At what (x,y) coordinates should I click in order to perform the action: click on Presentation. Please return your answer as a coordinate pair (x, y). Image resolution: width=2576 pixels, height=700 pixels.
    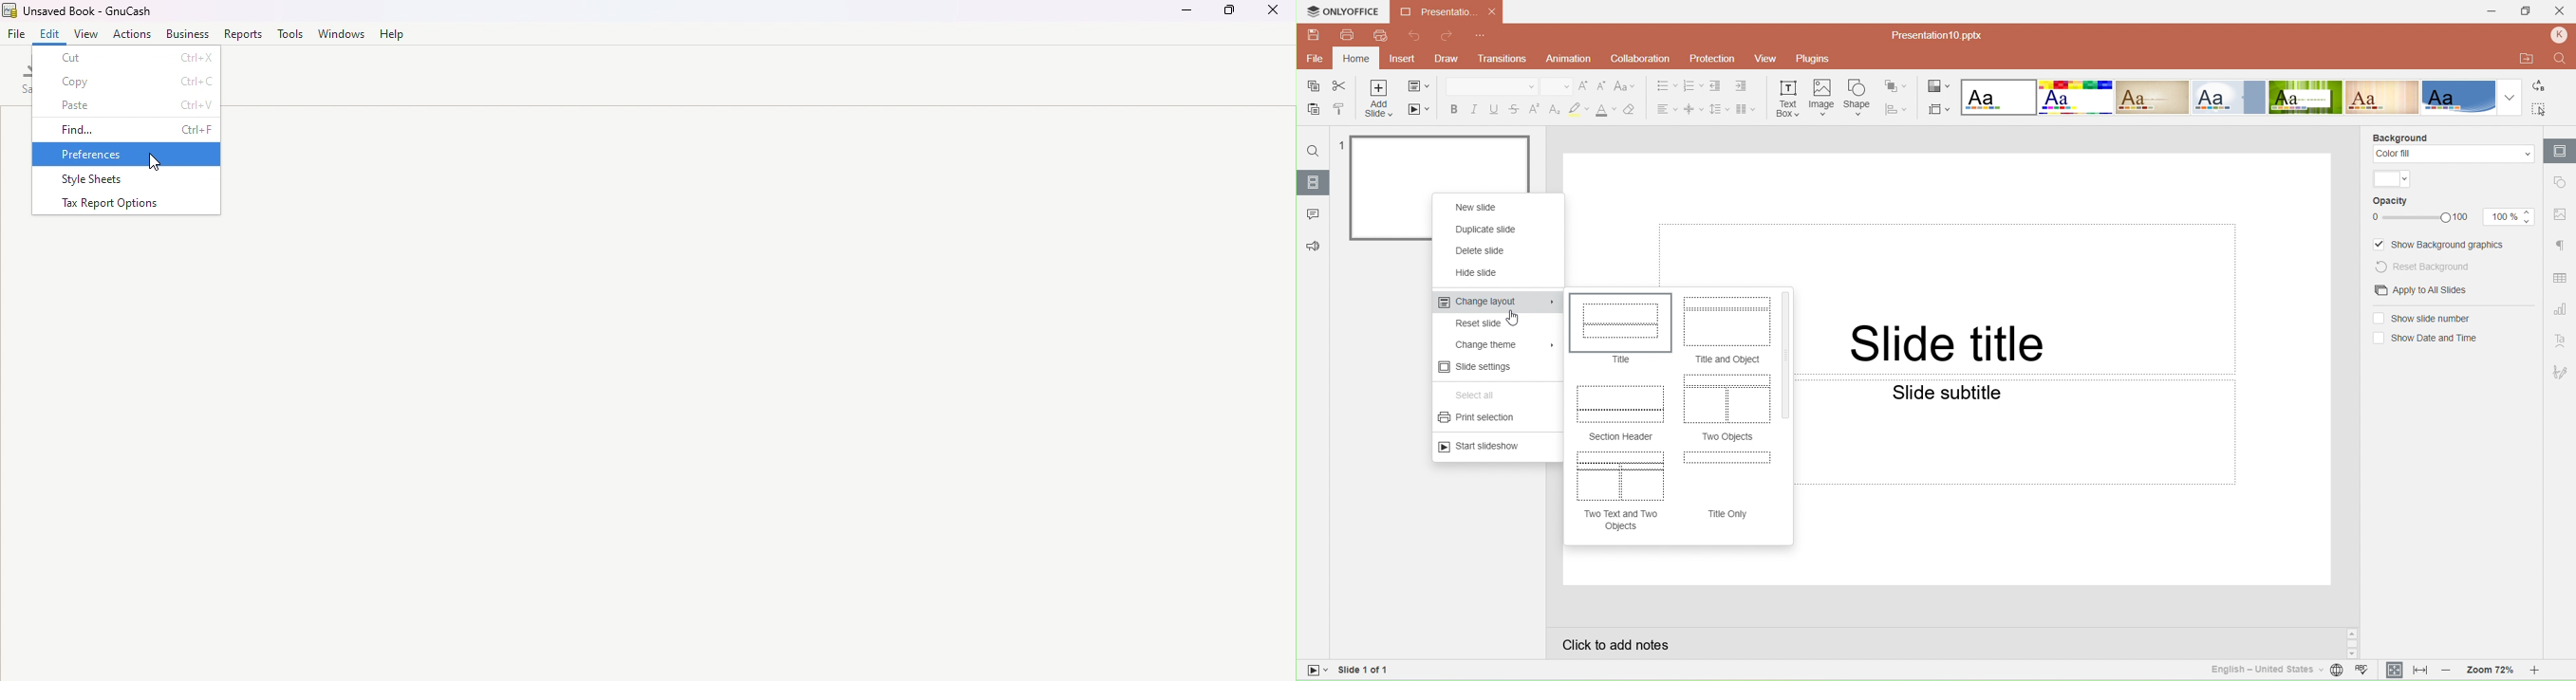
    Looking at the image, I should click on (1448, 12).